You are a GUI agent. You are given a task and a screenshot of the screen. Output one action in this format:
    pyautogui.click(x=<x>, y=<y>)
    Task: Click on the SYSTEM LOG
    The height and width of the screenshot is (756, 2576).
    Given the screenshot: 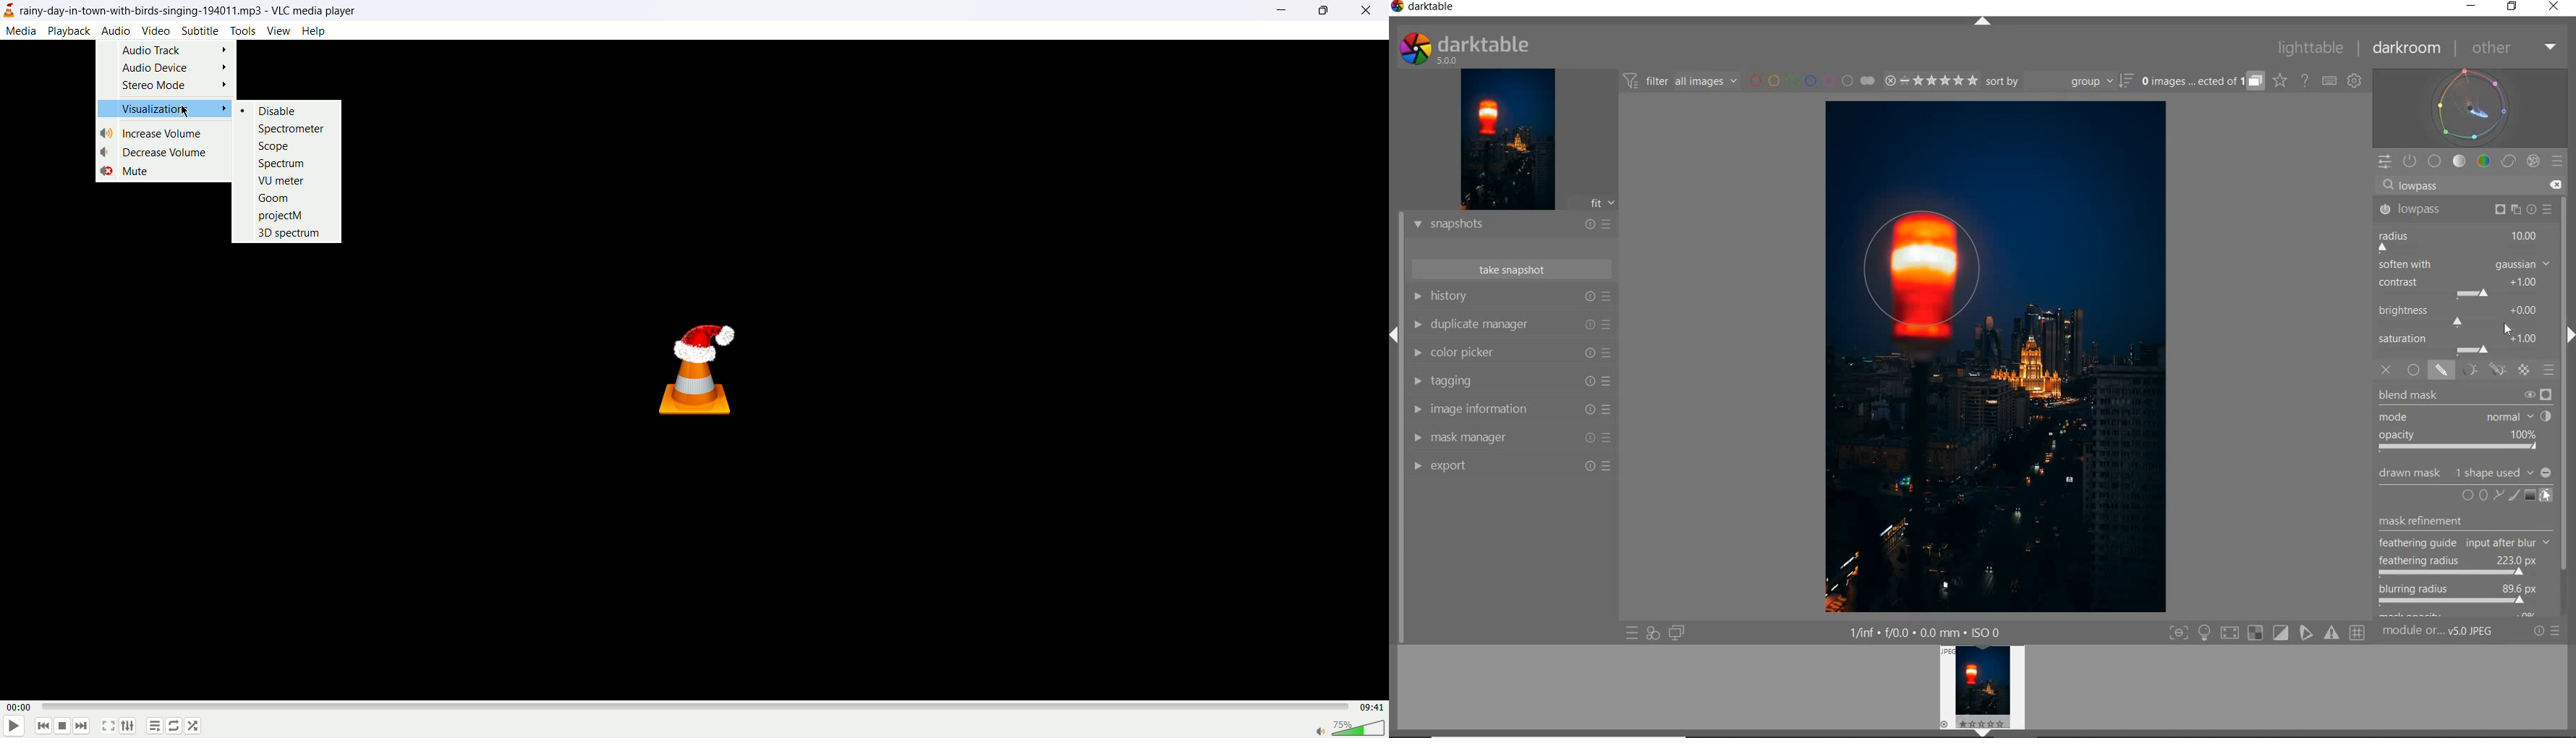 What is the action you would take?
    pyautogui.click(x=1479, y=47)
    